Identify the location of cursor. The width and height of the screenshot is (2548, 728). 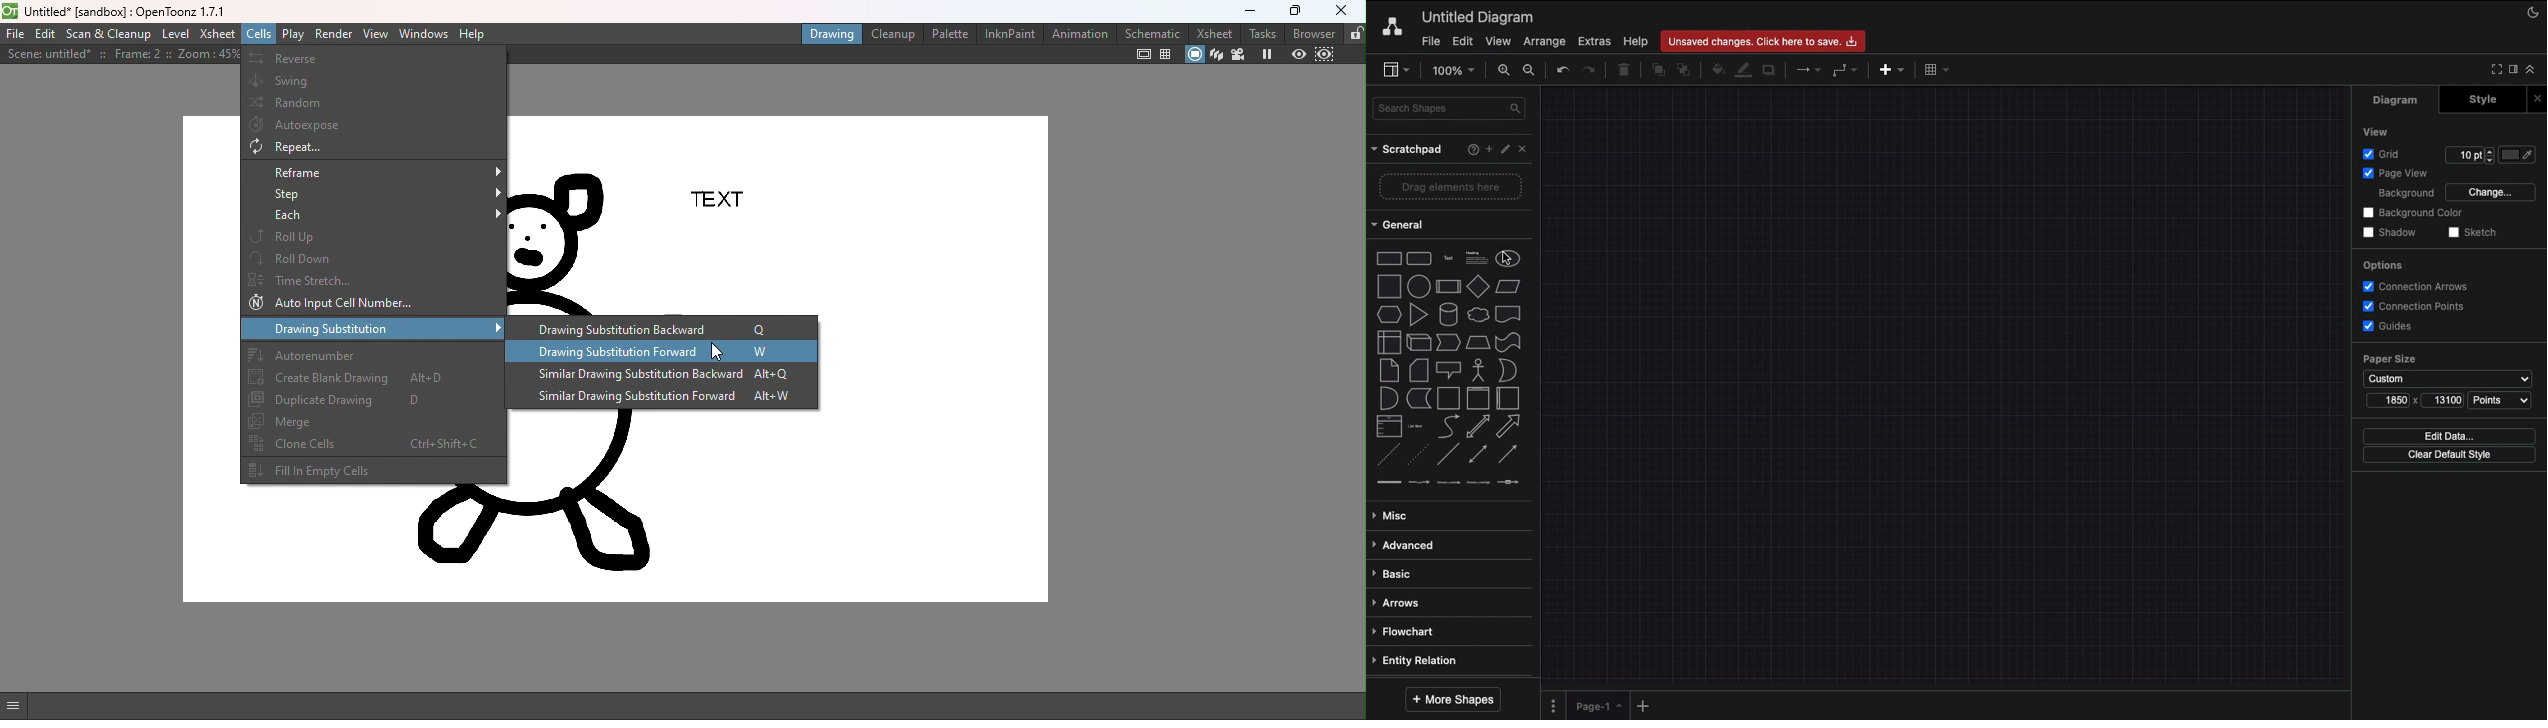
(716, 351).